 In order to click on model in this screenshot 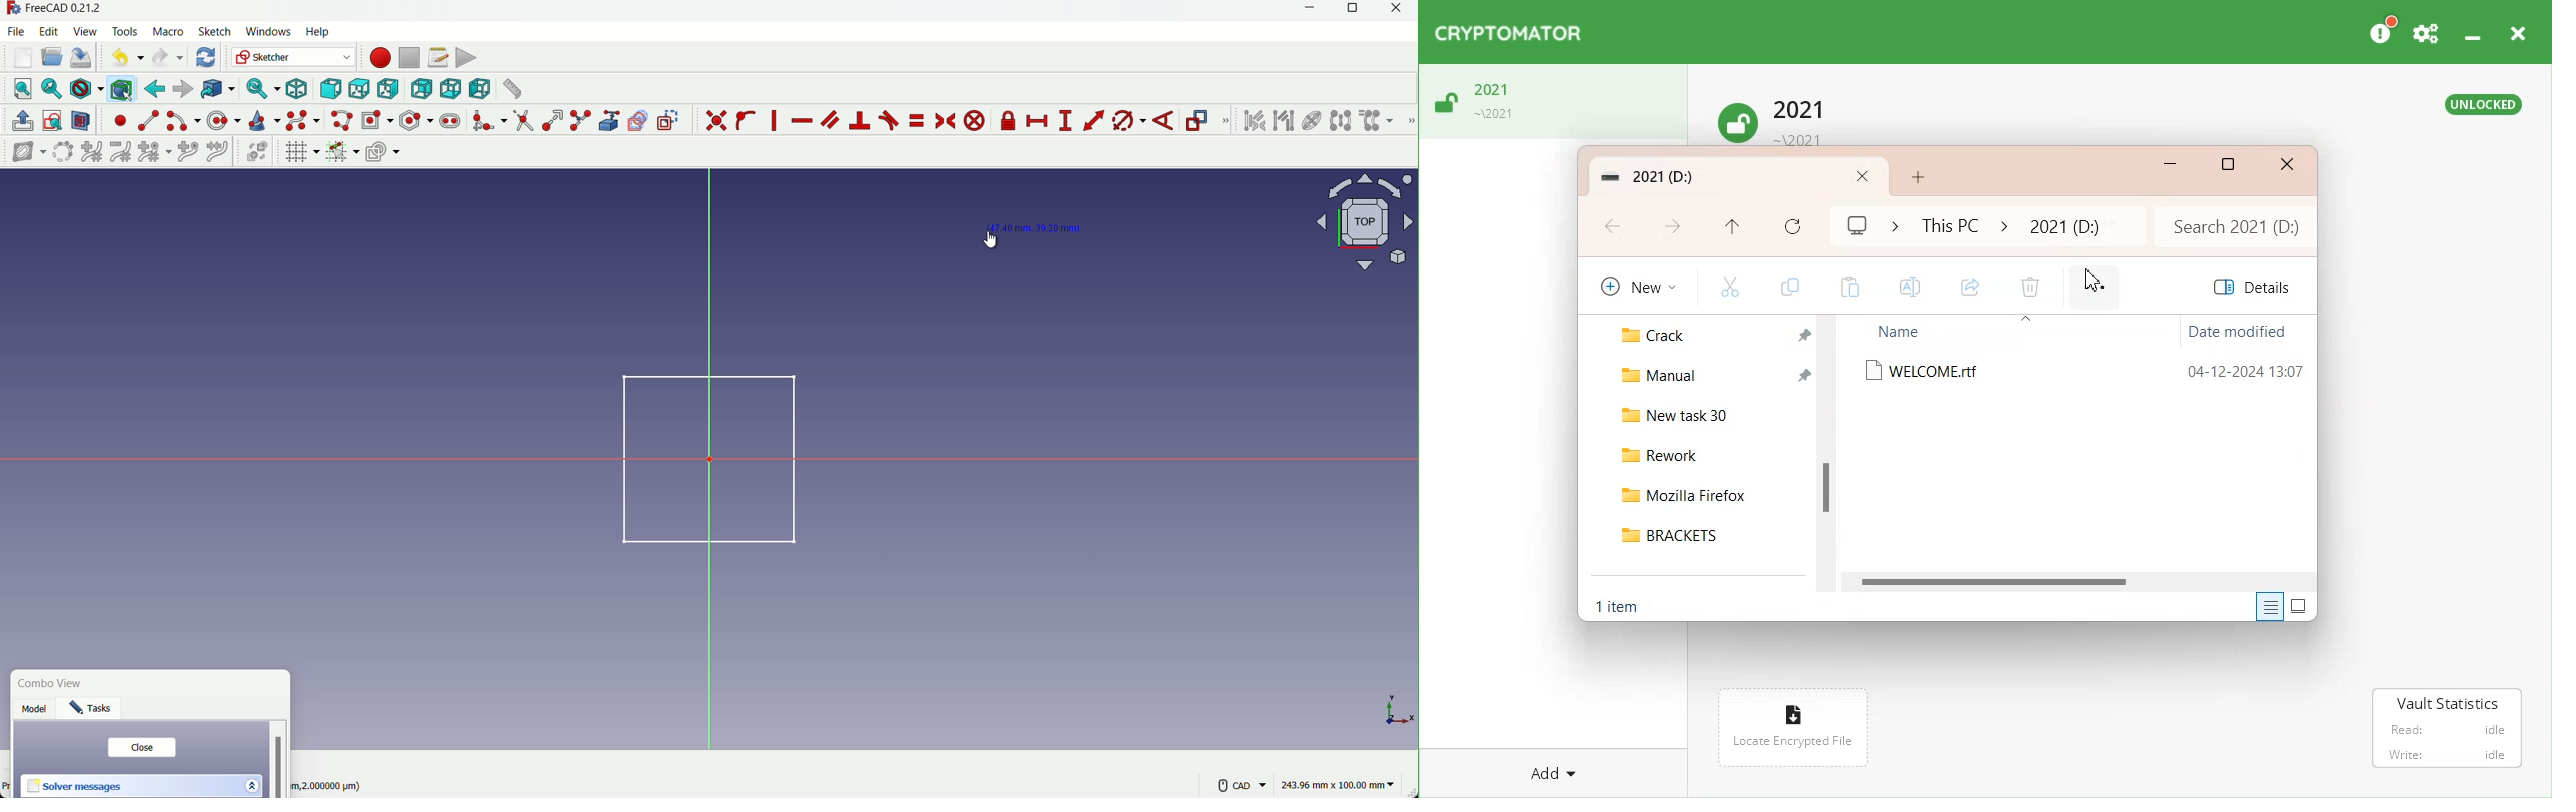, I will do `click(36, 711)`.